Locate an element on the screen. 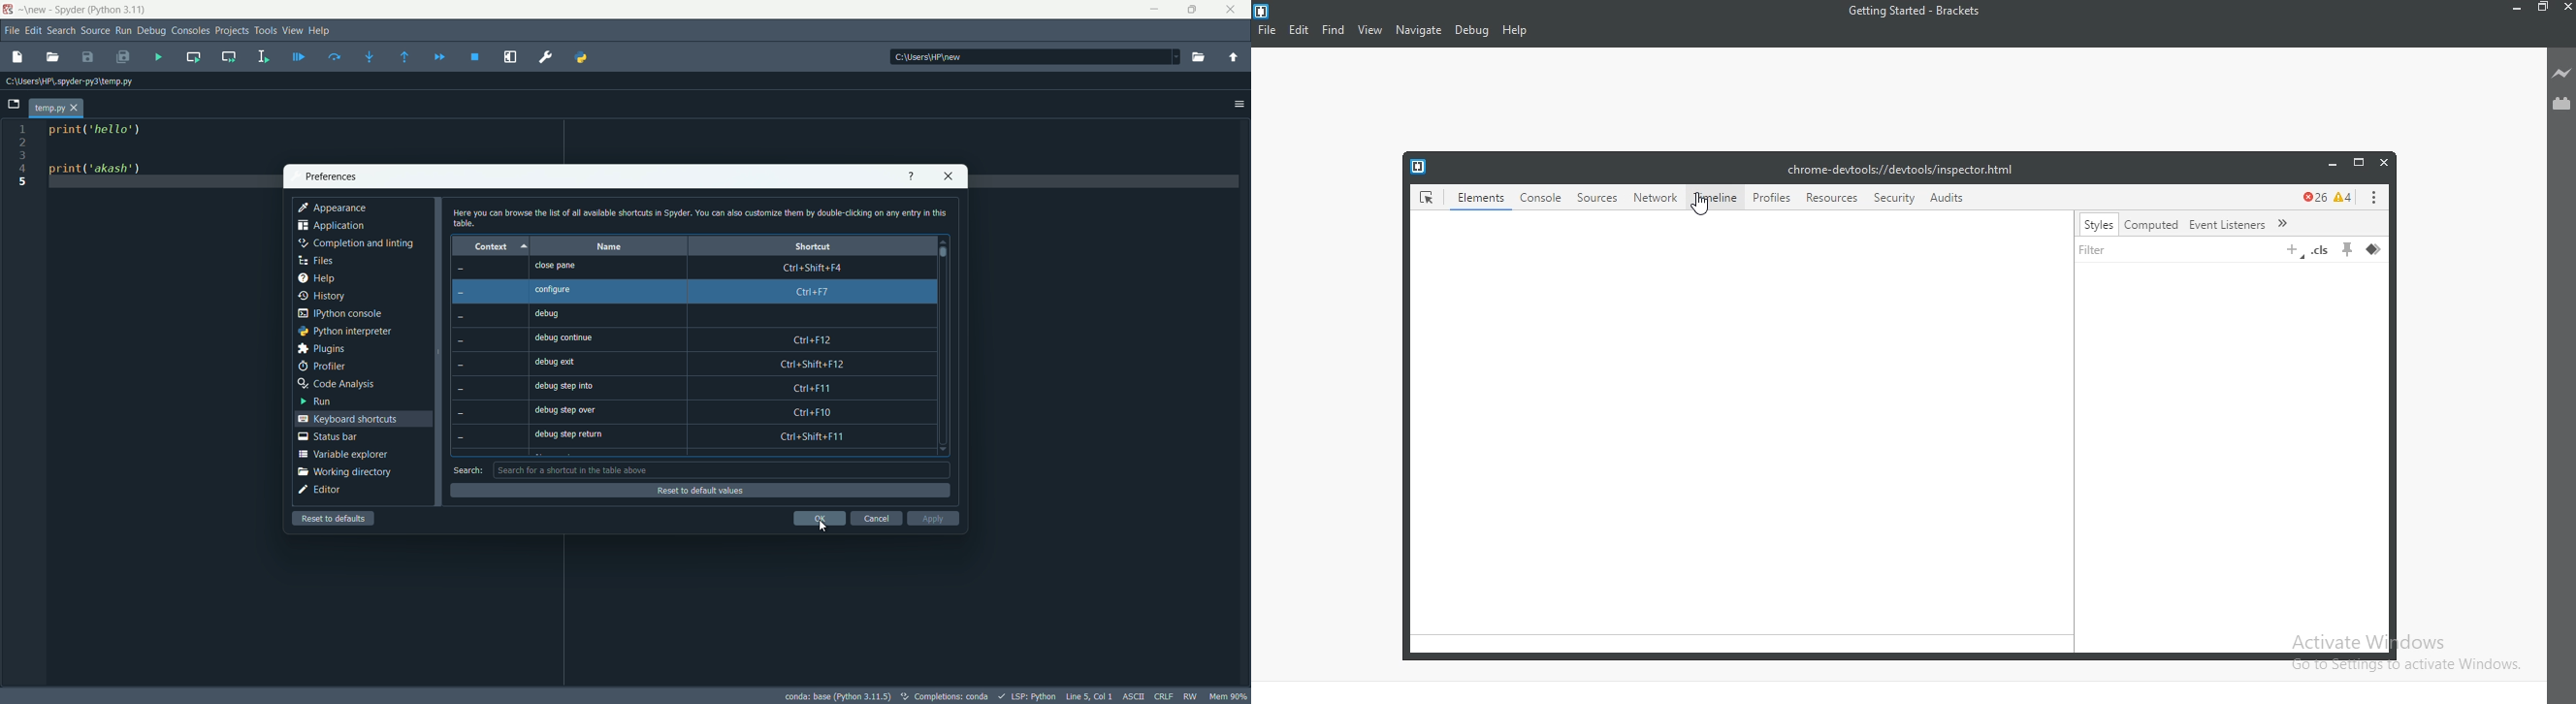 The height and width of the screenshot is (728, 2576). logo is located at coordinates (1261, 13).